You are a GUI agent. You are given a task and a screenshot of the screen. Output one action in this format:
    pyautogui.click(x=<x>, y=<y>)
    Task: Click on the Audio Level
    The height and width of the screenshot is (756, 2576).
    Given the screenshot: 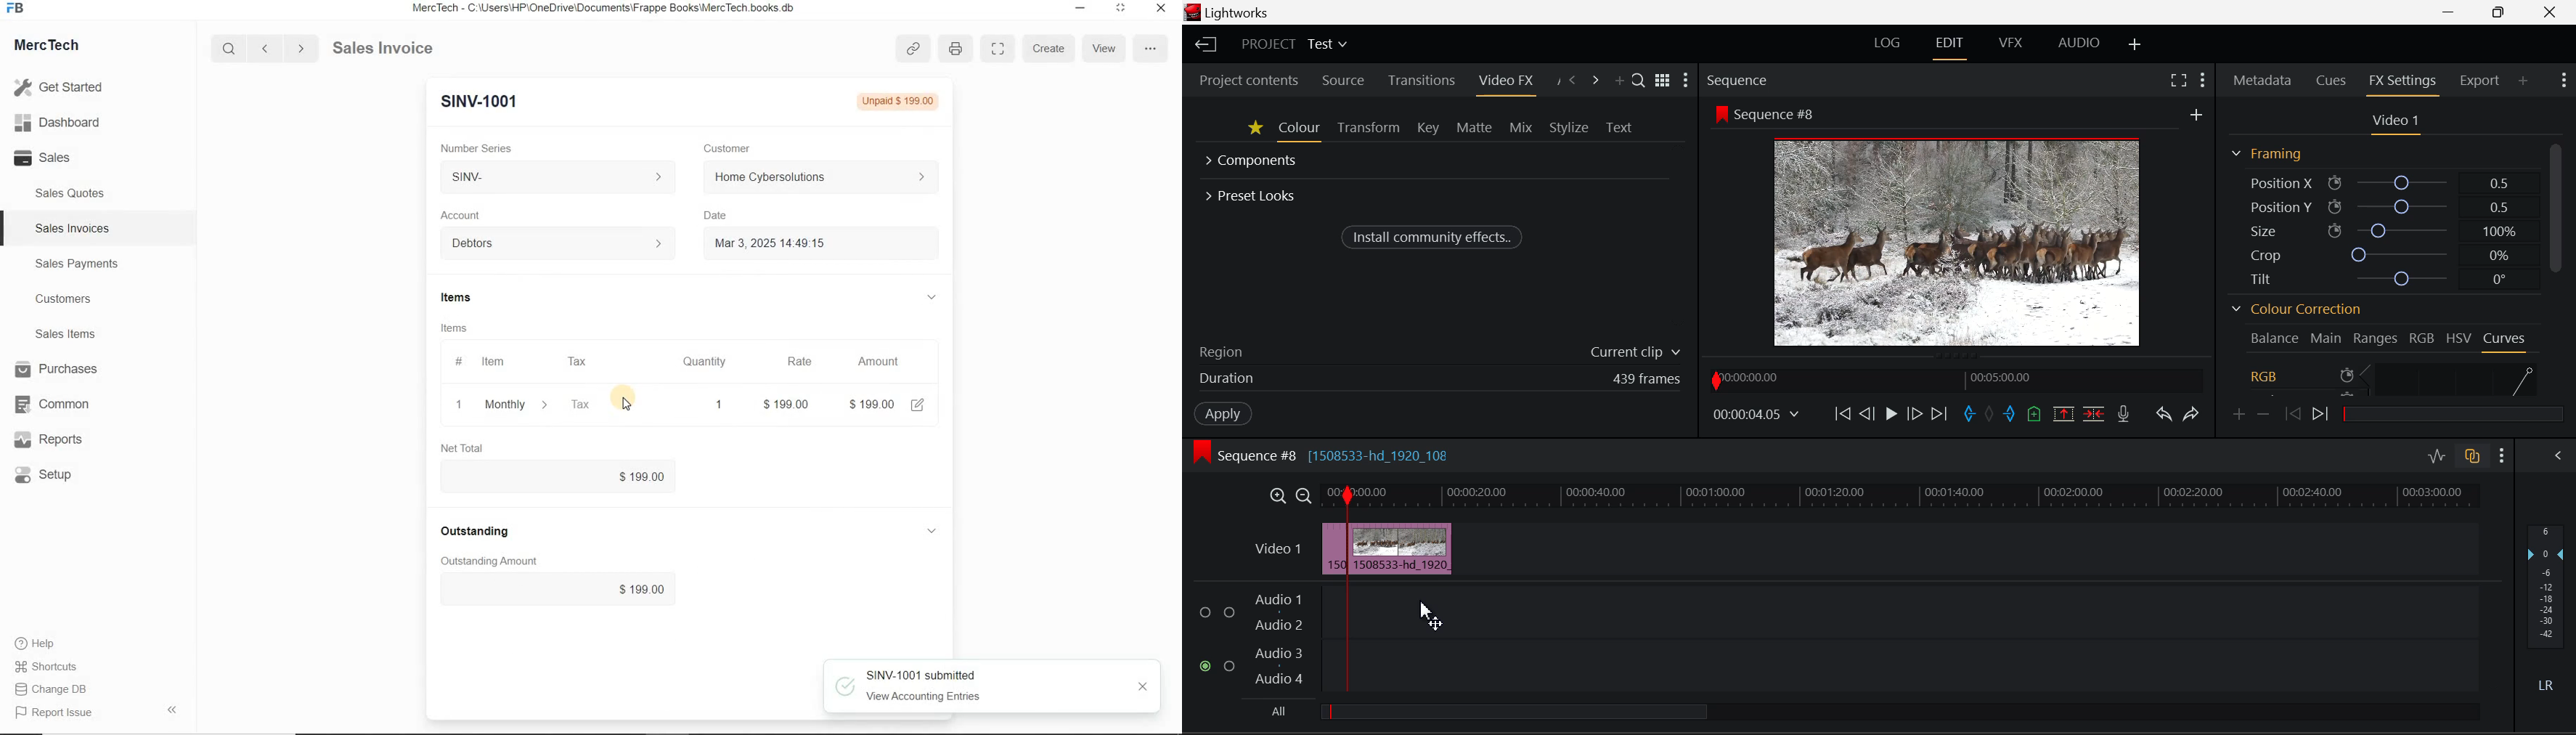 What is the action you would take?
    pyautogui.click(x=1843, y=638)
    